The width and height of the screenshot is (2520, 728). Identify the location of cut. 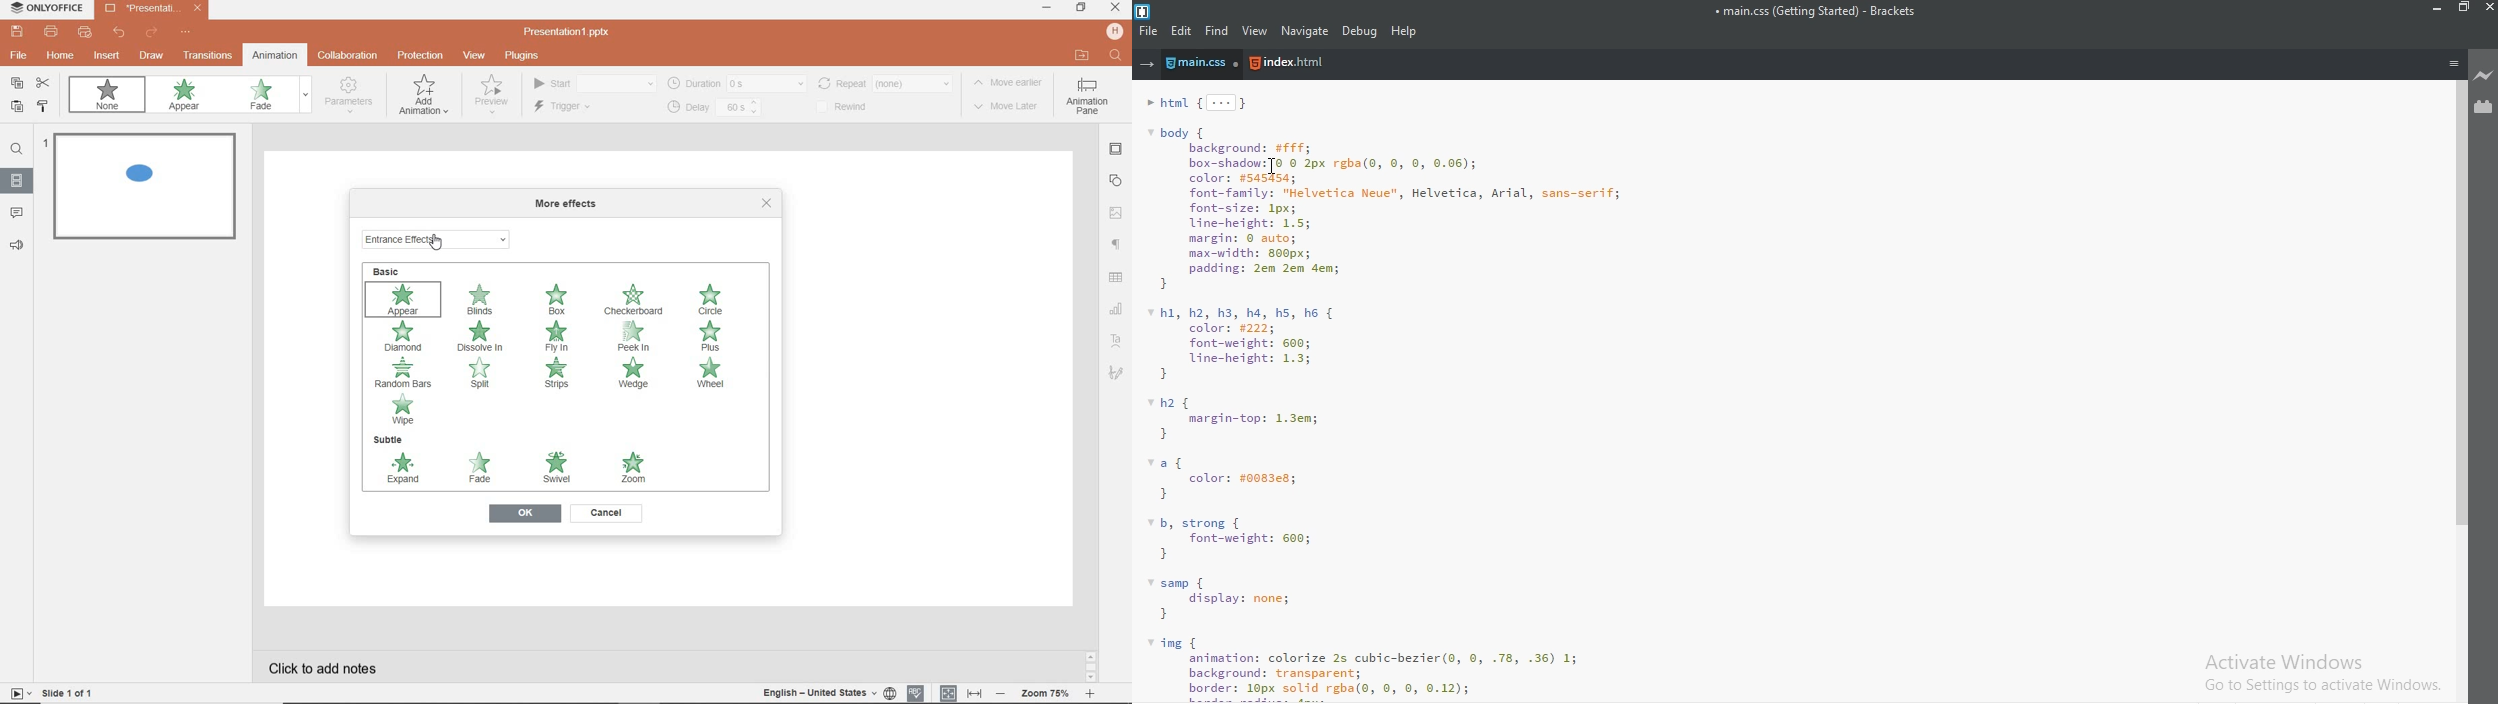
(46, 84).